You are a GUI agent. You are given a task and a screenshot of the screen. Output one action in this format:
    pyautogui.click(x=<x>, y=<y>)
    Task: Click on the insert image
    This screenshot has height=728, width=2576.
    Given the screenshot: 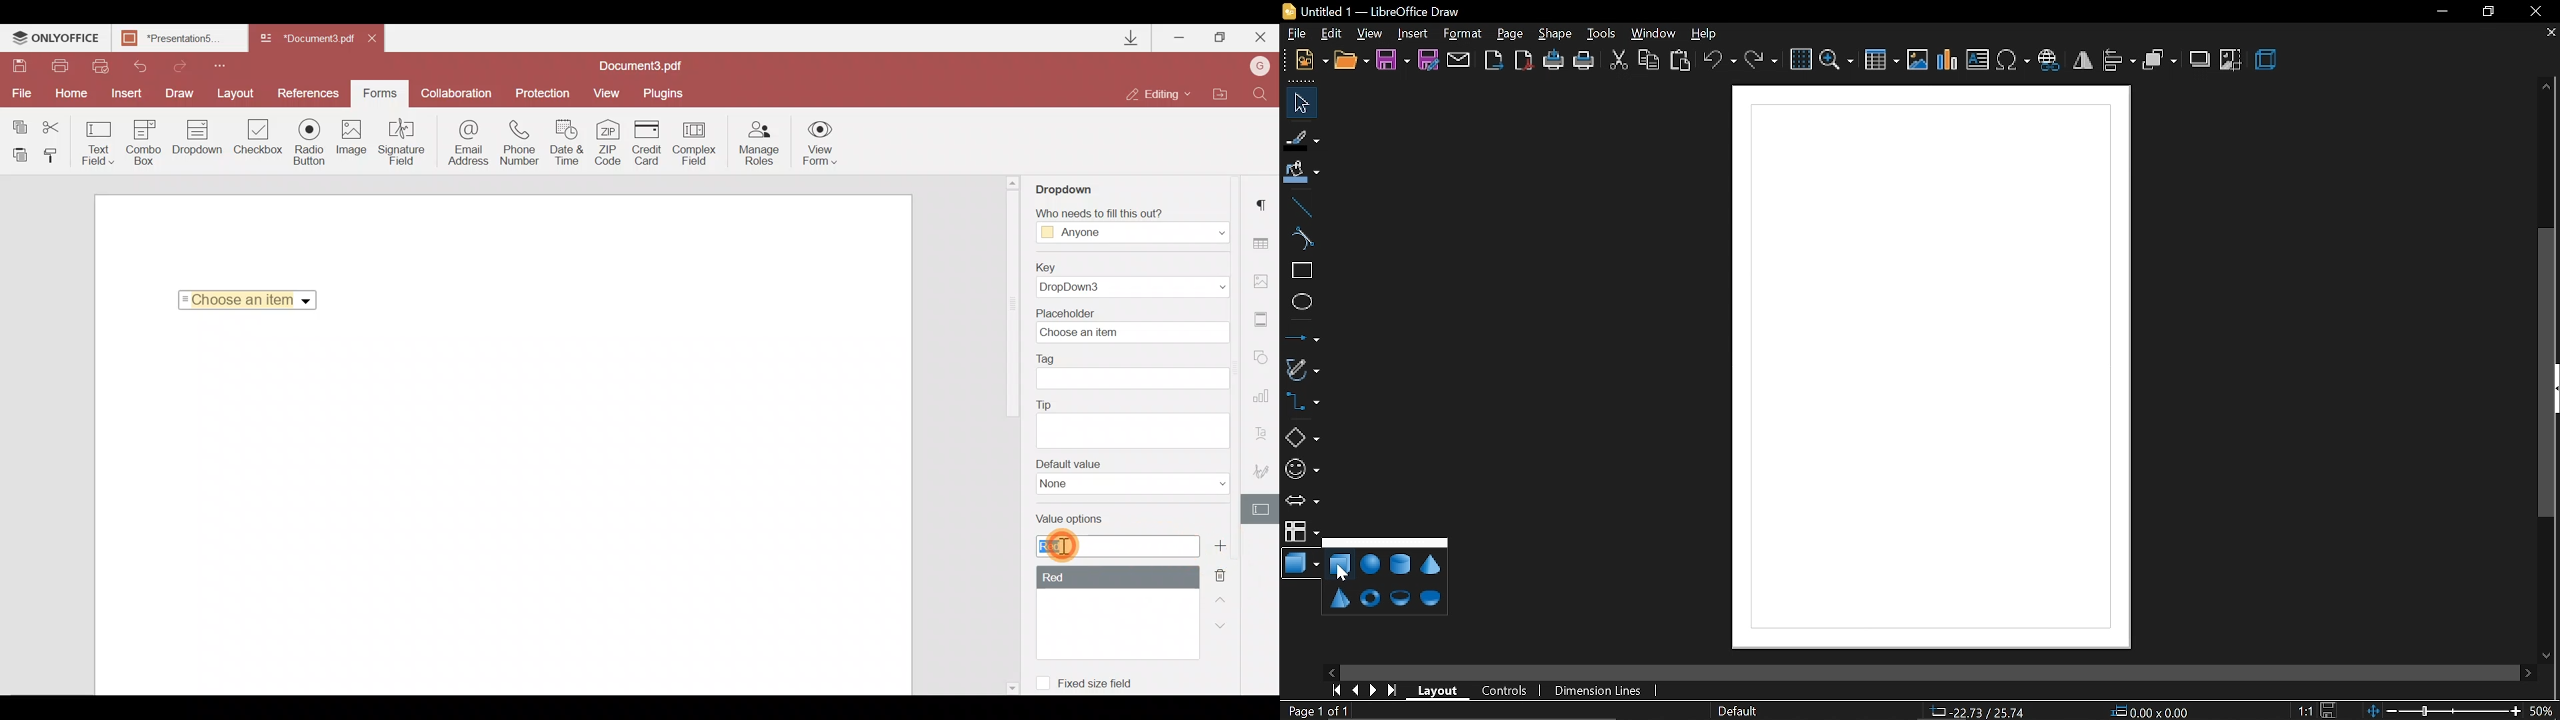 What is the action you would take?
    pyautogui.click(x=1918, y=61)
    